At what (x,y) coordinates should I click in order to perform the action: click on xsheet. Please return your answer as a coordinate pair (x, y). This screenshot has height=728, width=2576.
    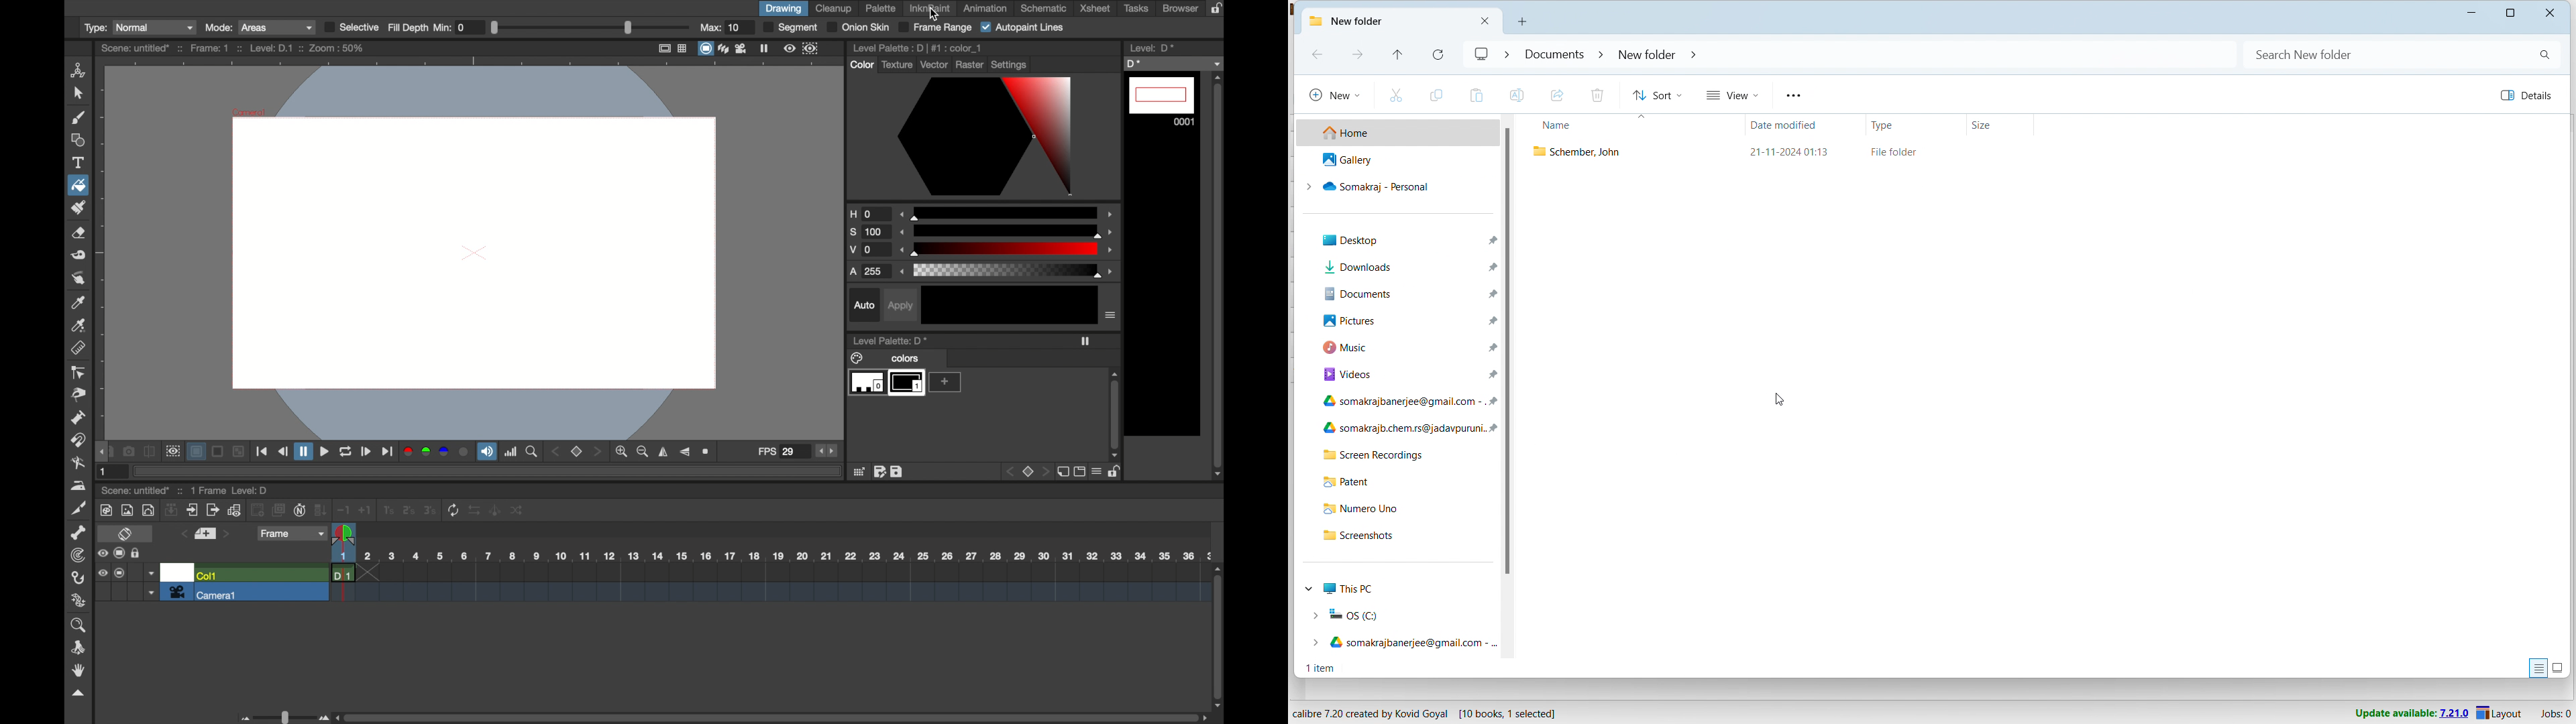
    Looking at the image, I should click on (1095, 8).